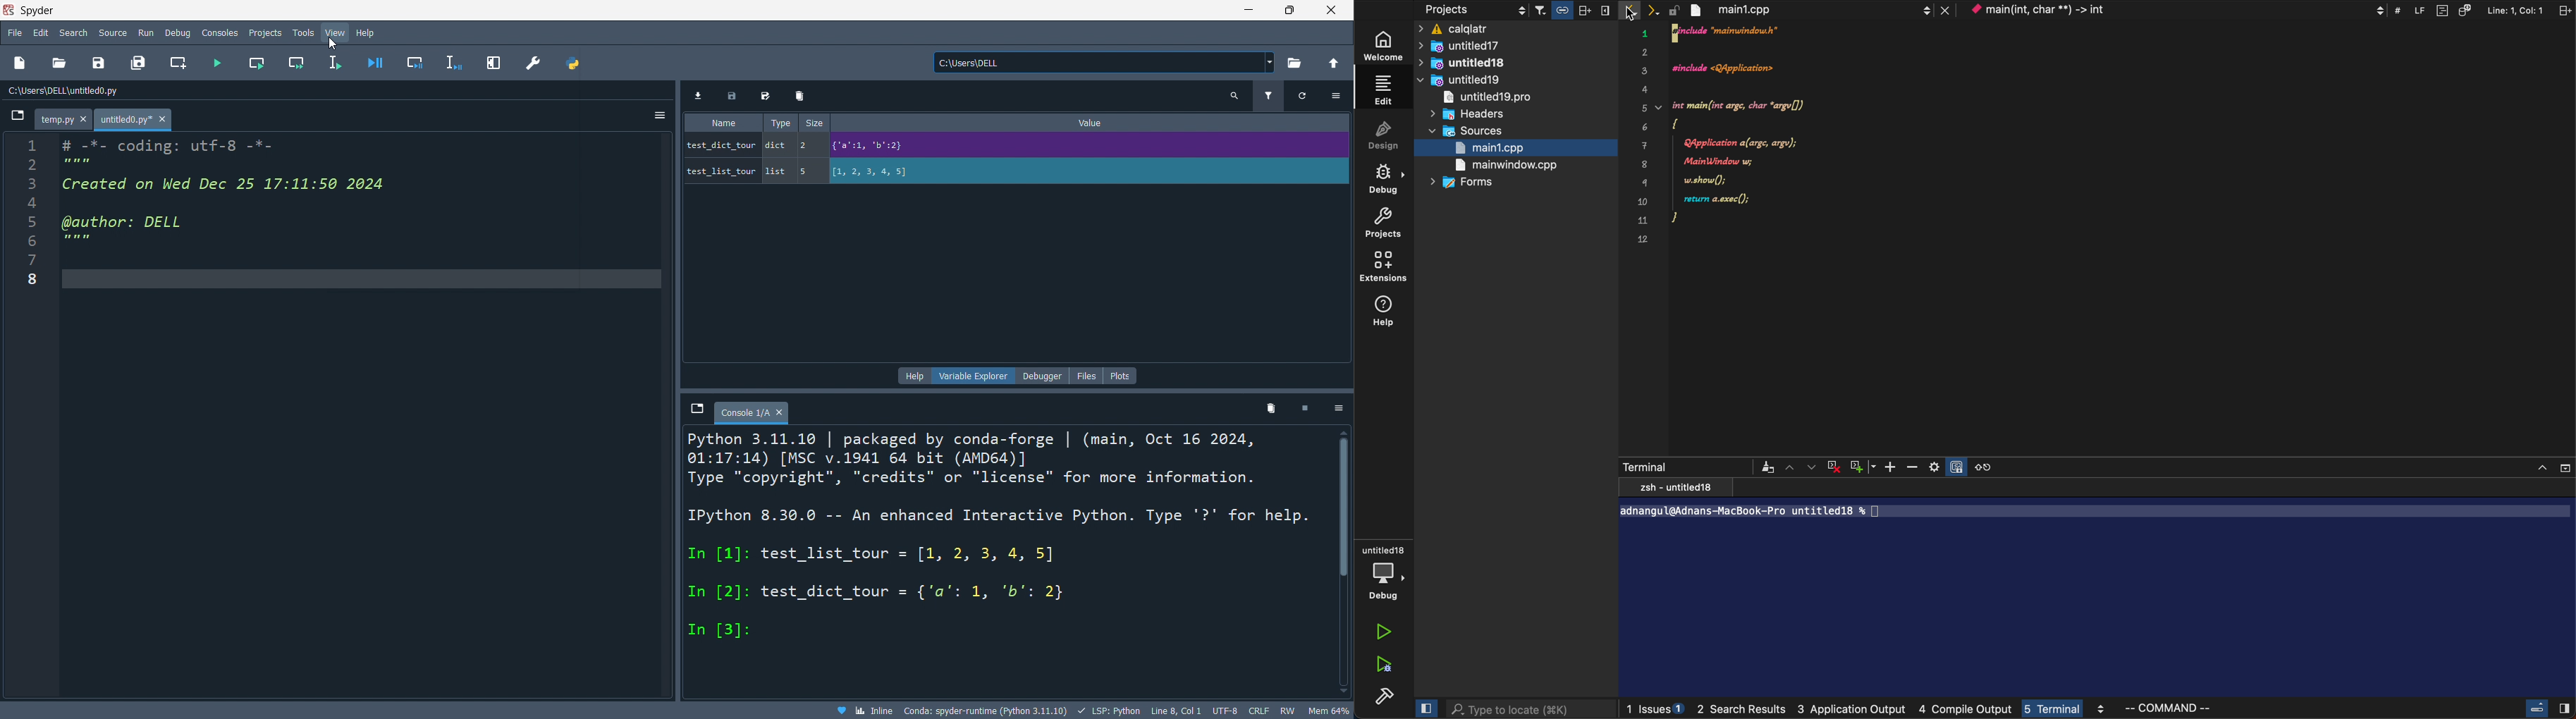 Image resolution: width=2576 pixels, height=728 pixels. I want to click on language, so click(1108, 711).